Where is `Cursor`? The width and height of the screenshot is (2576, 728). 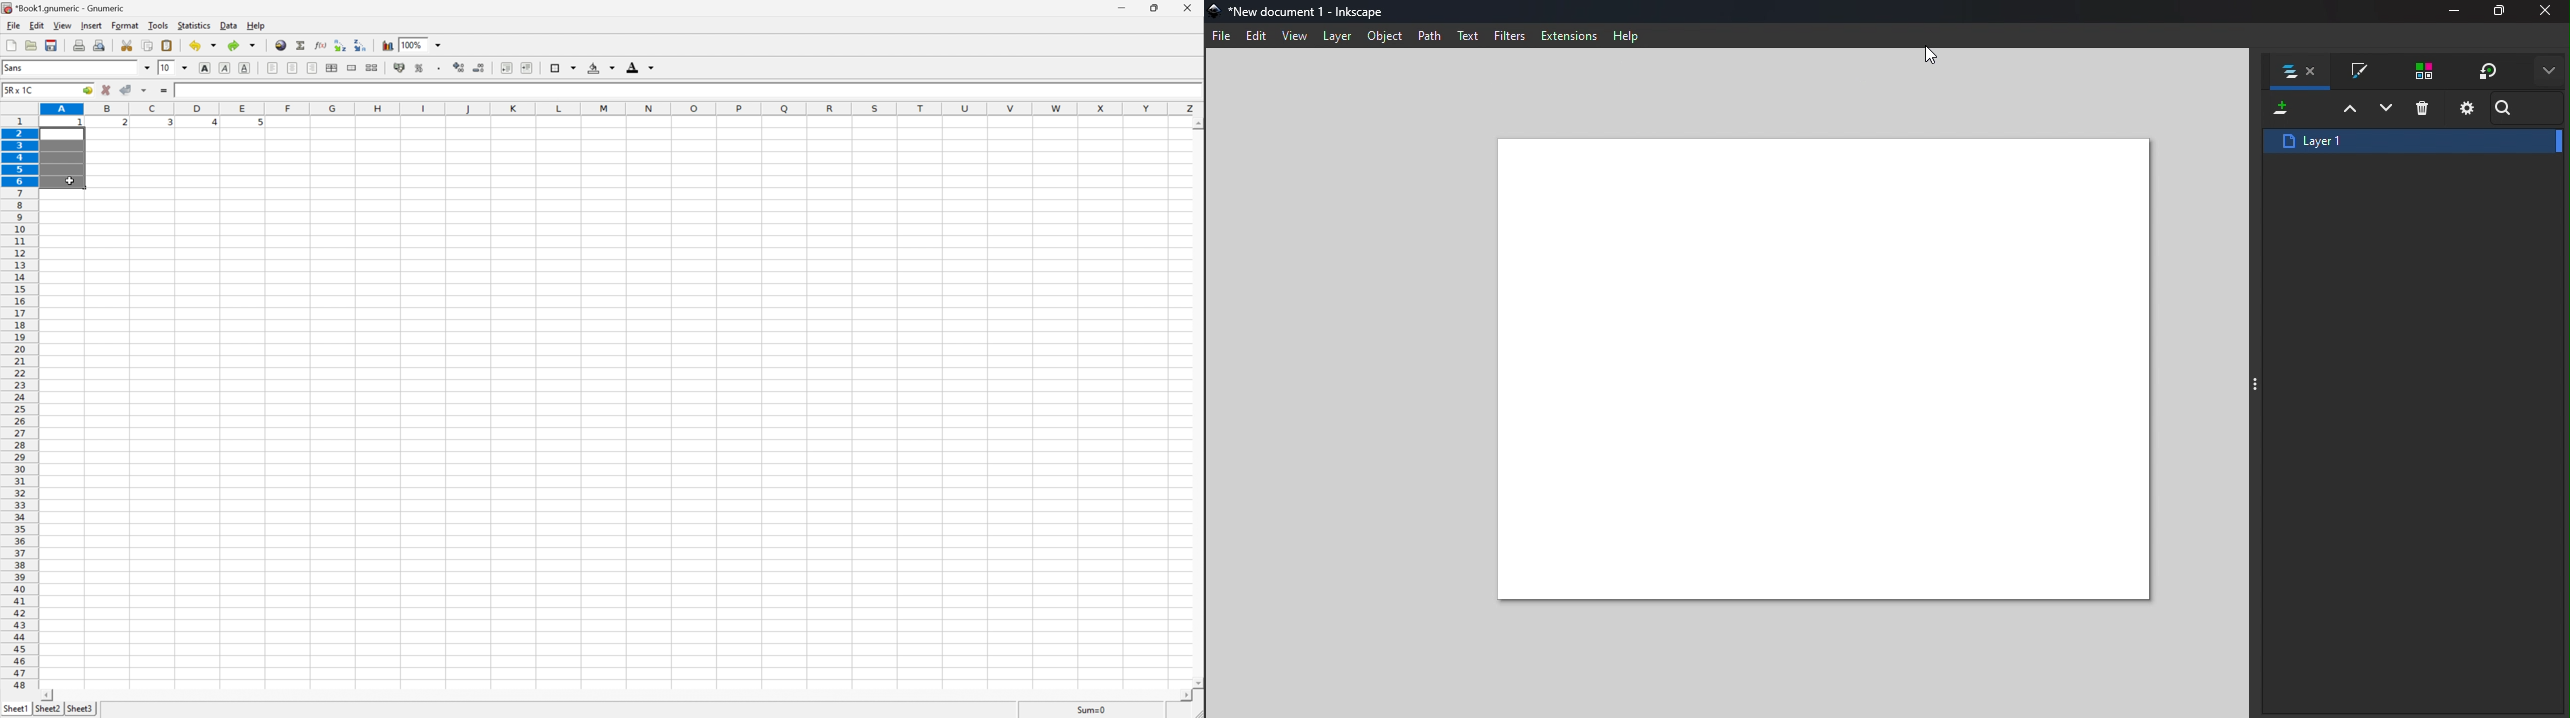 Cursor is located at coordinates (1931, 49).